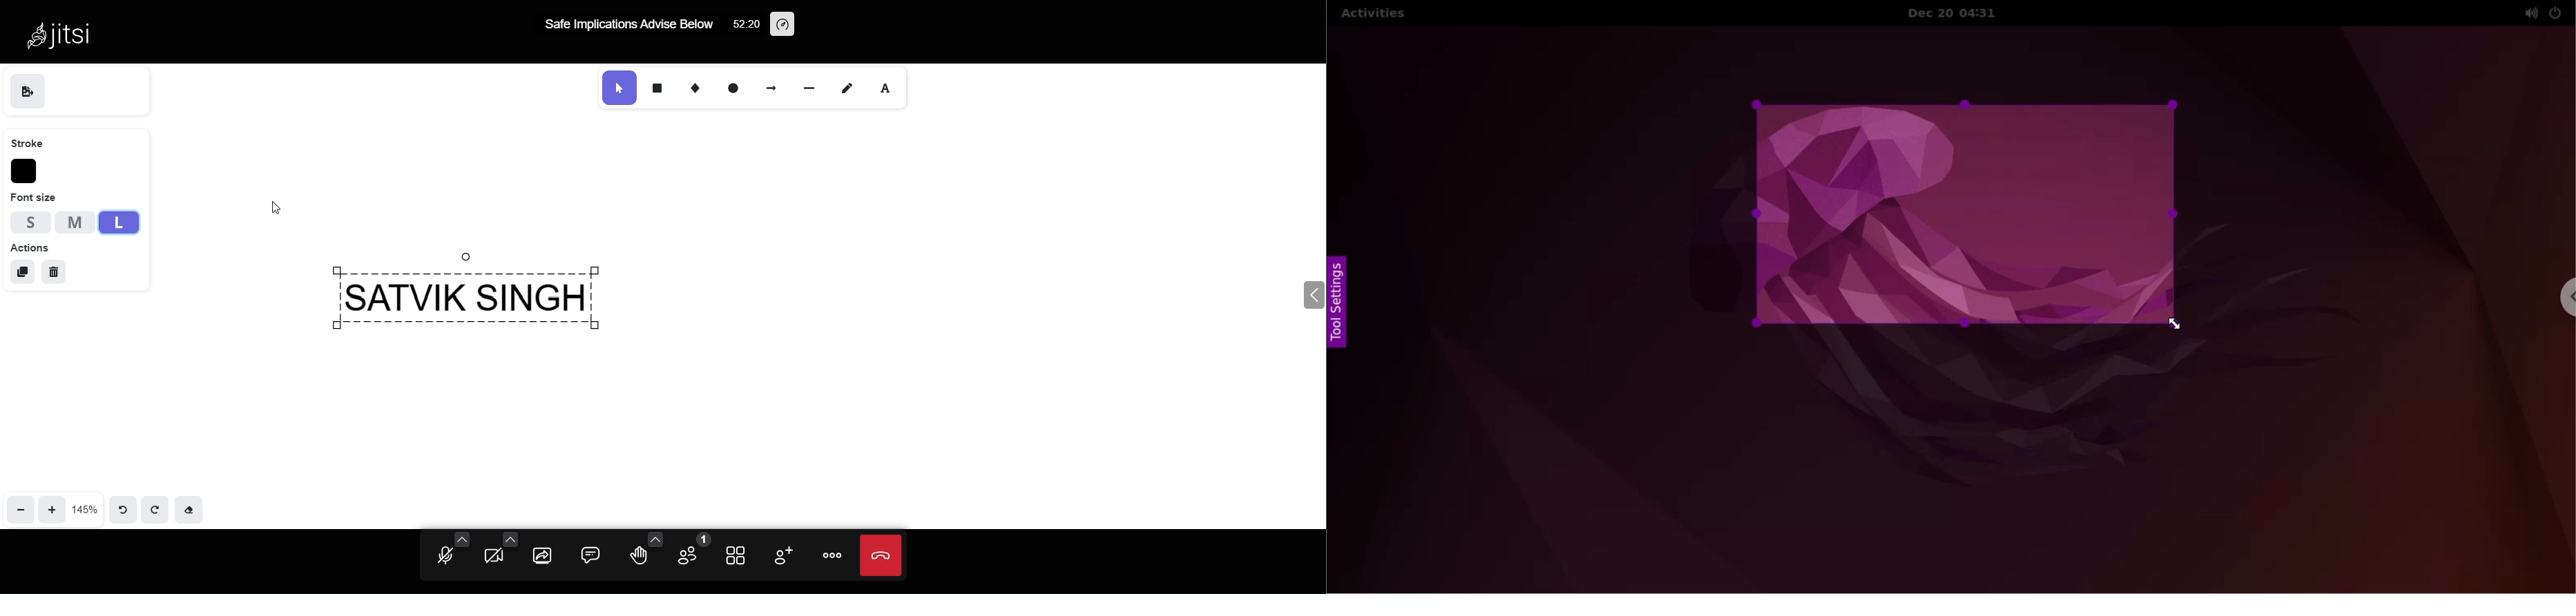  I want to click on raise your hand, so click(646, 552).